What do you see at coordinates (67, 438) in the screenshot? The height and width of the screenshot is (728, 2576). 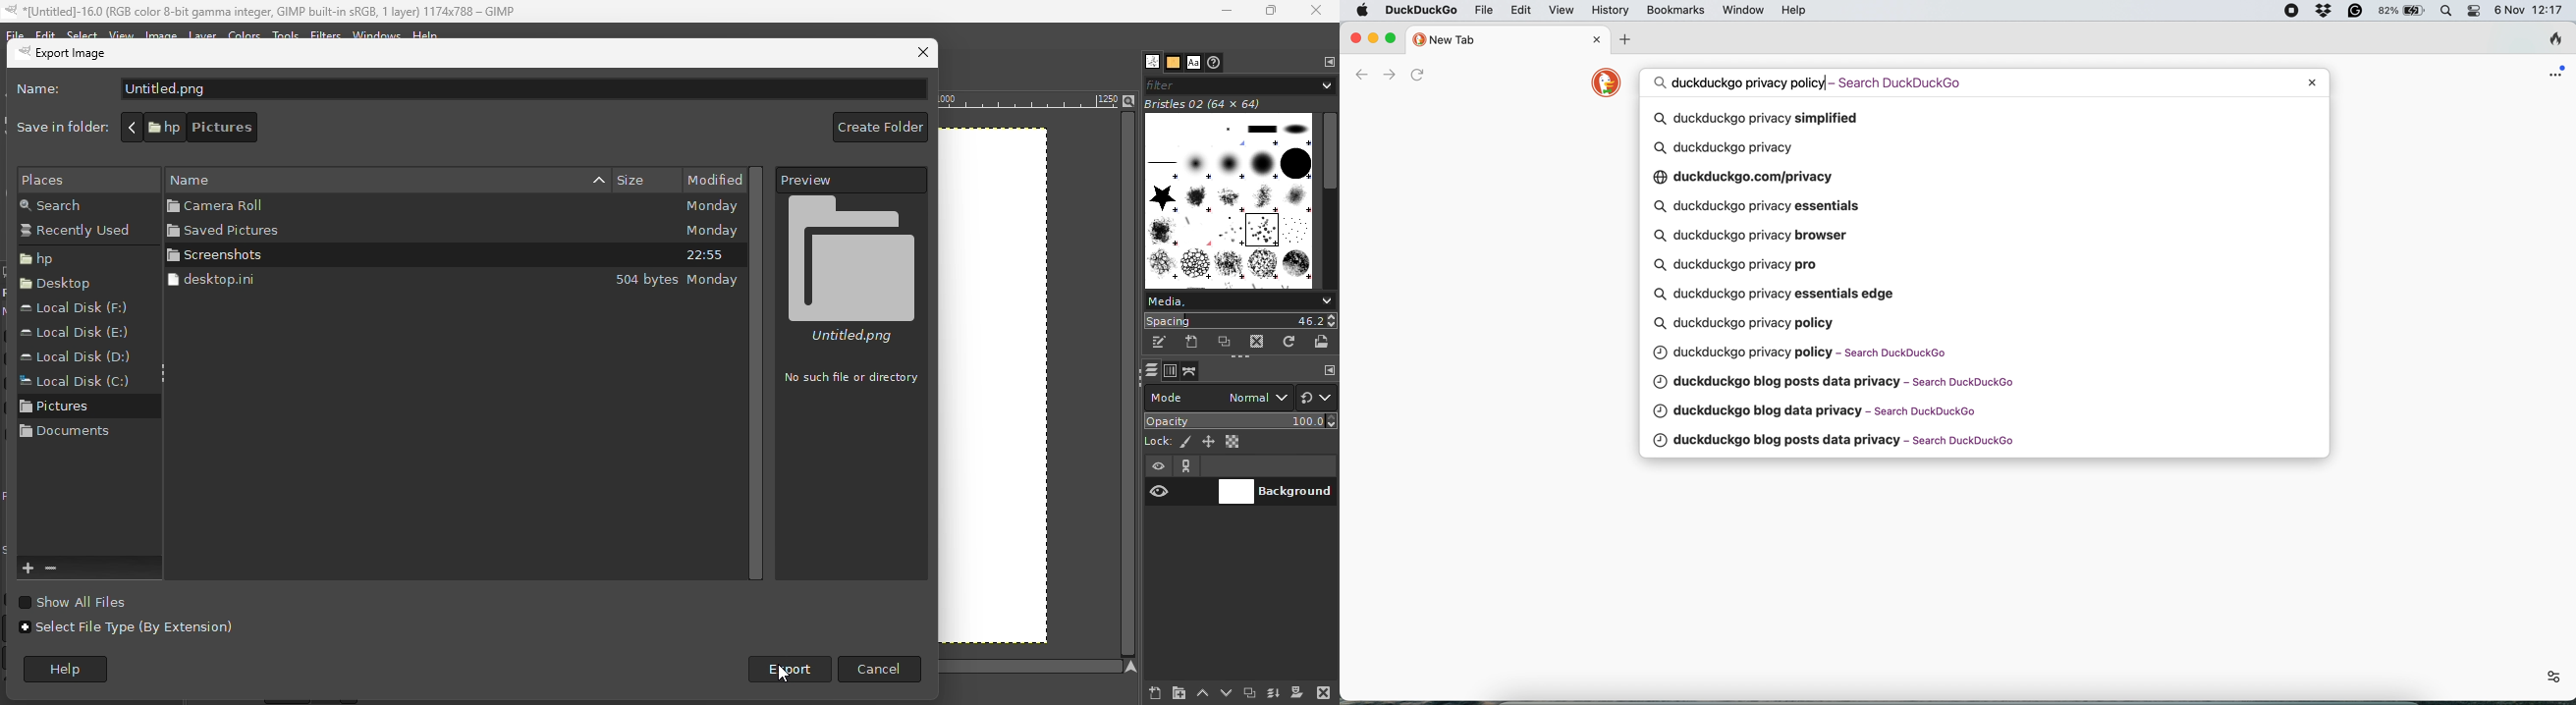 I see `Documents` at bounding box center [67, 438].